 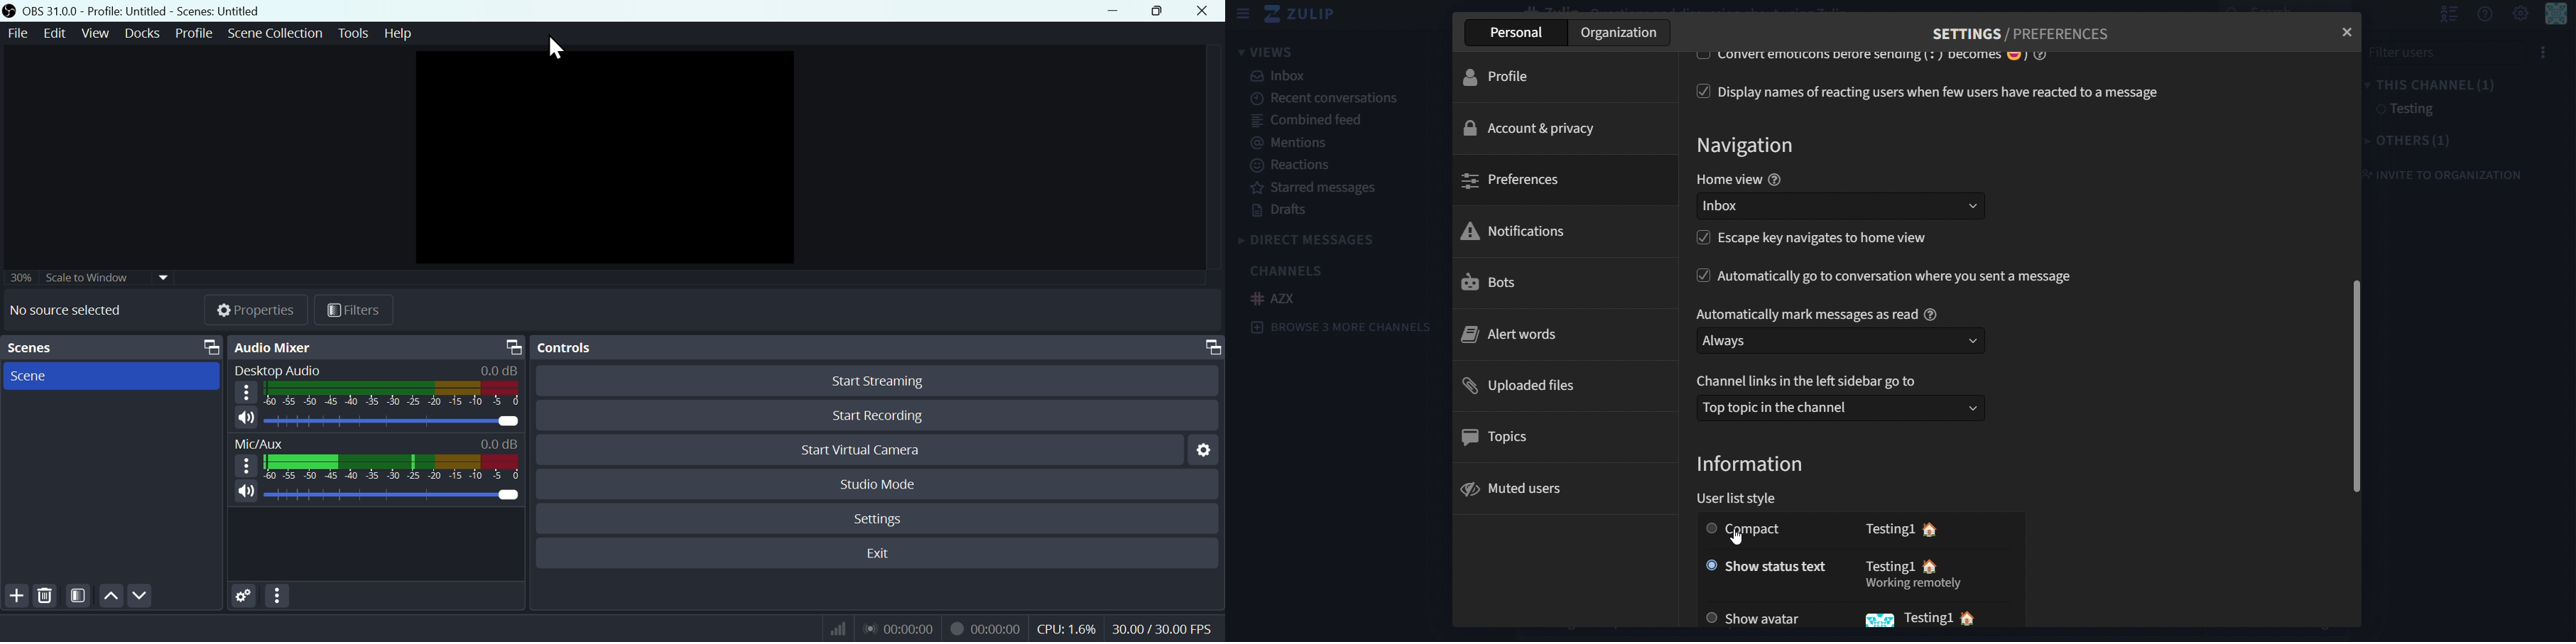 What do you see at coordinates (1750, 146) in the screenshot?
I see `navigation` at bounding box center [1750, 146].